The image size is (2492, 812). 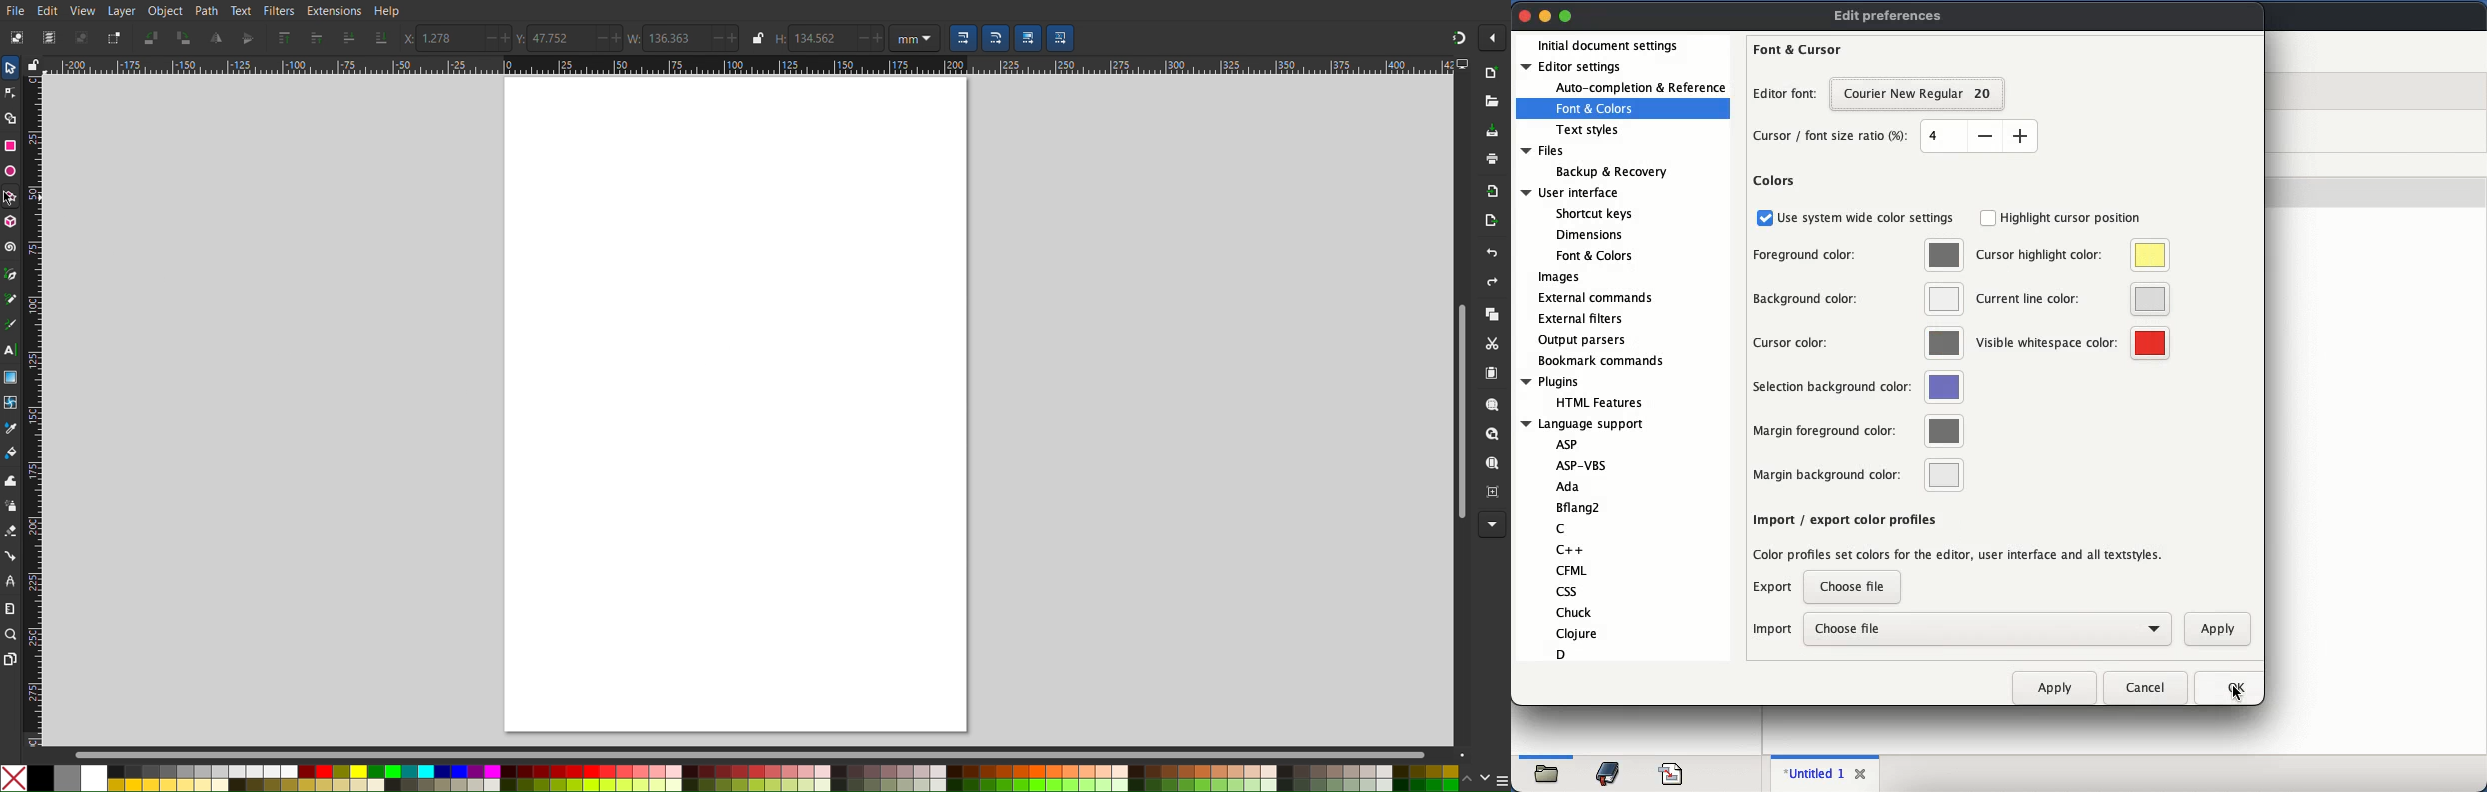 I want to click on visible whitespace color, so click(x=2047, y=344).